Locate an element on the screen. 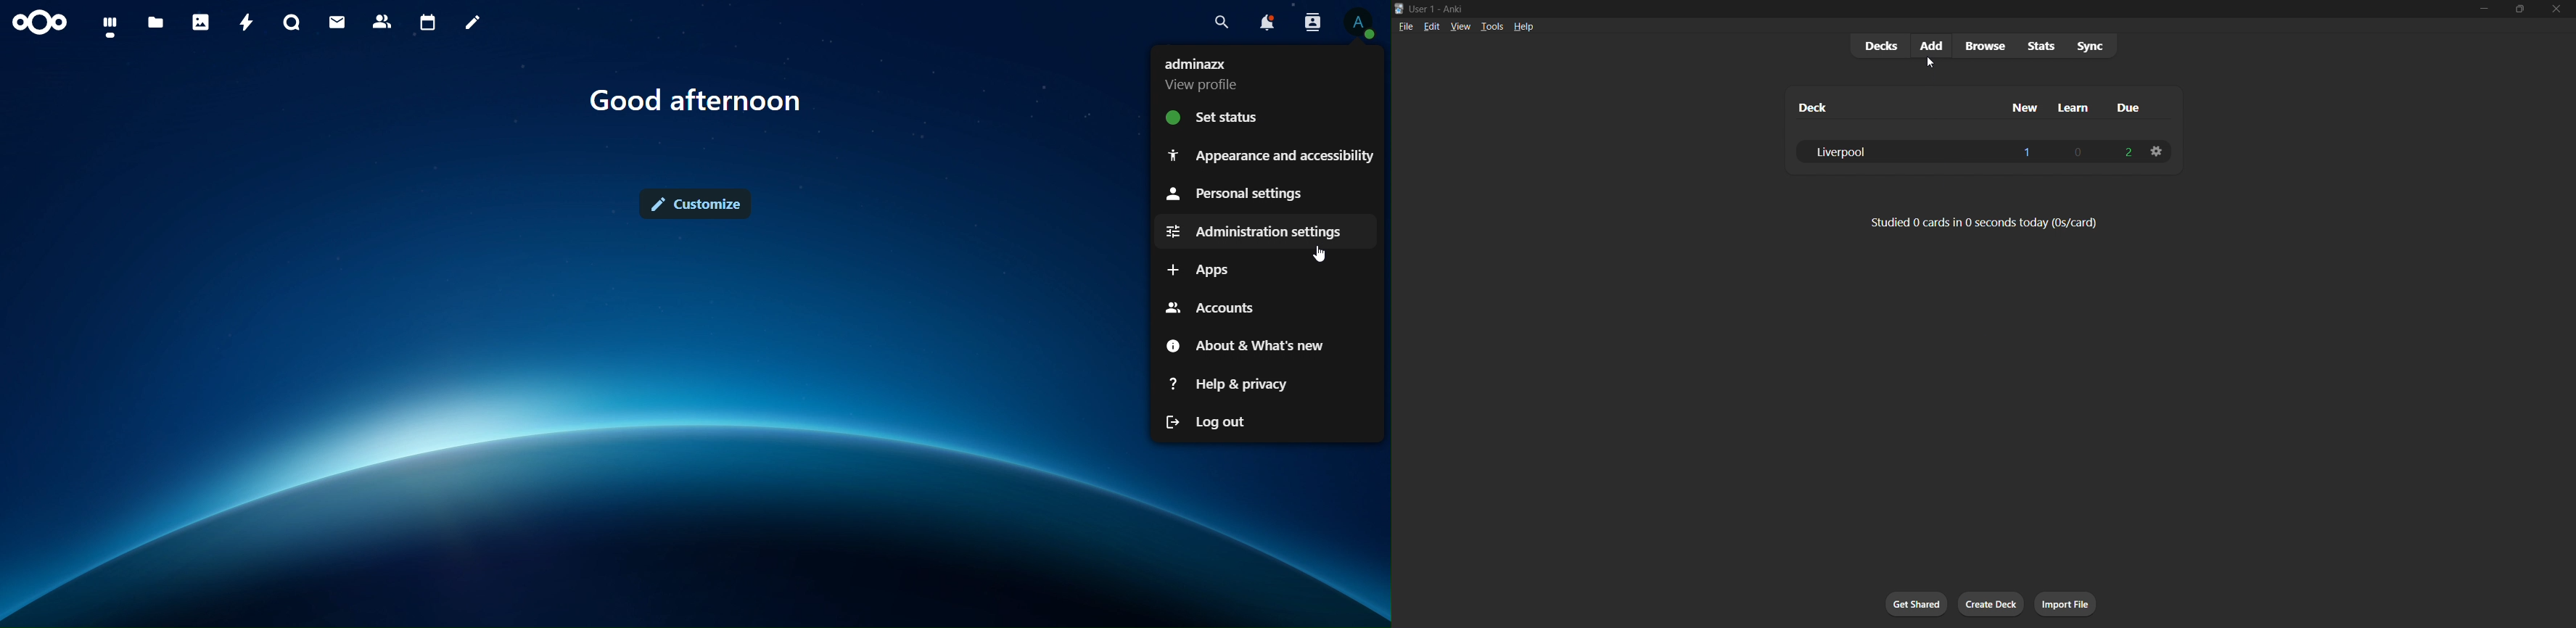 This screenshot has height=644, width=2576. liverpool deck options is located at coordinates (2157, 151).